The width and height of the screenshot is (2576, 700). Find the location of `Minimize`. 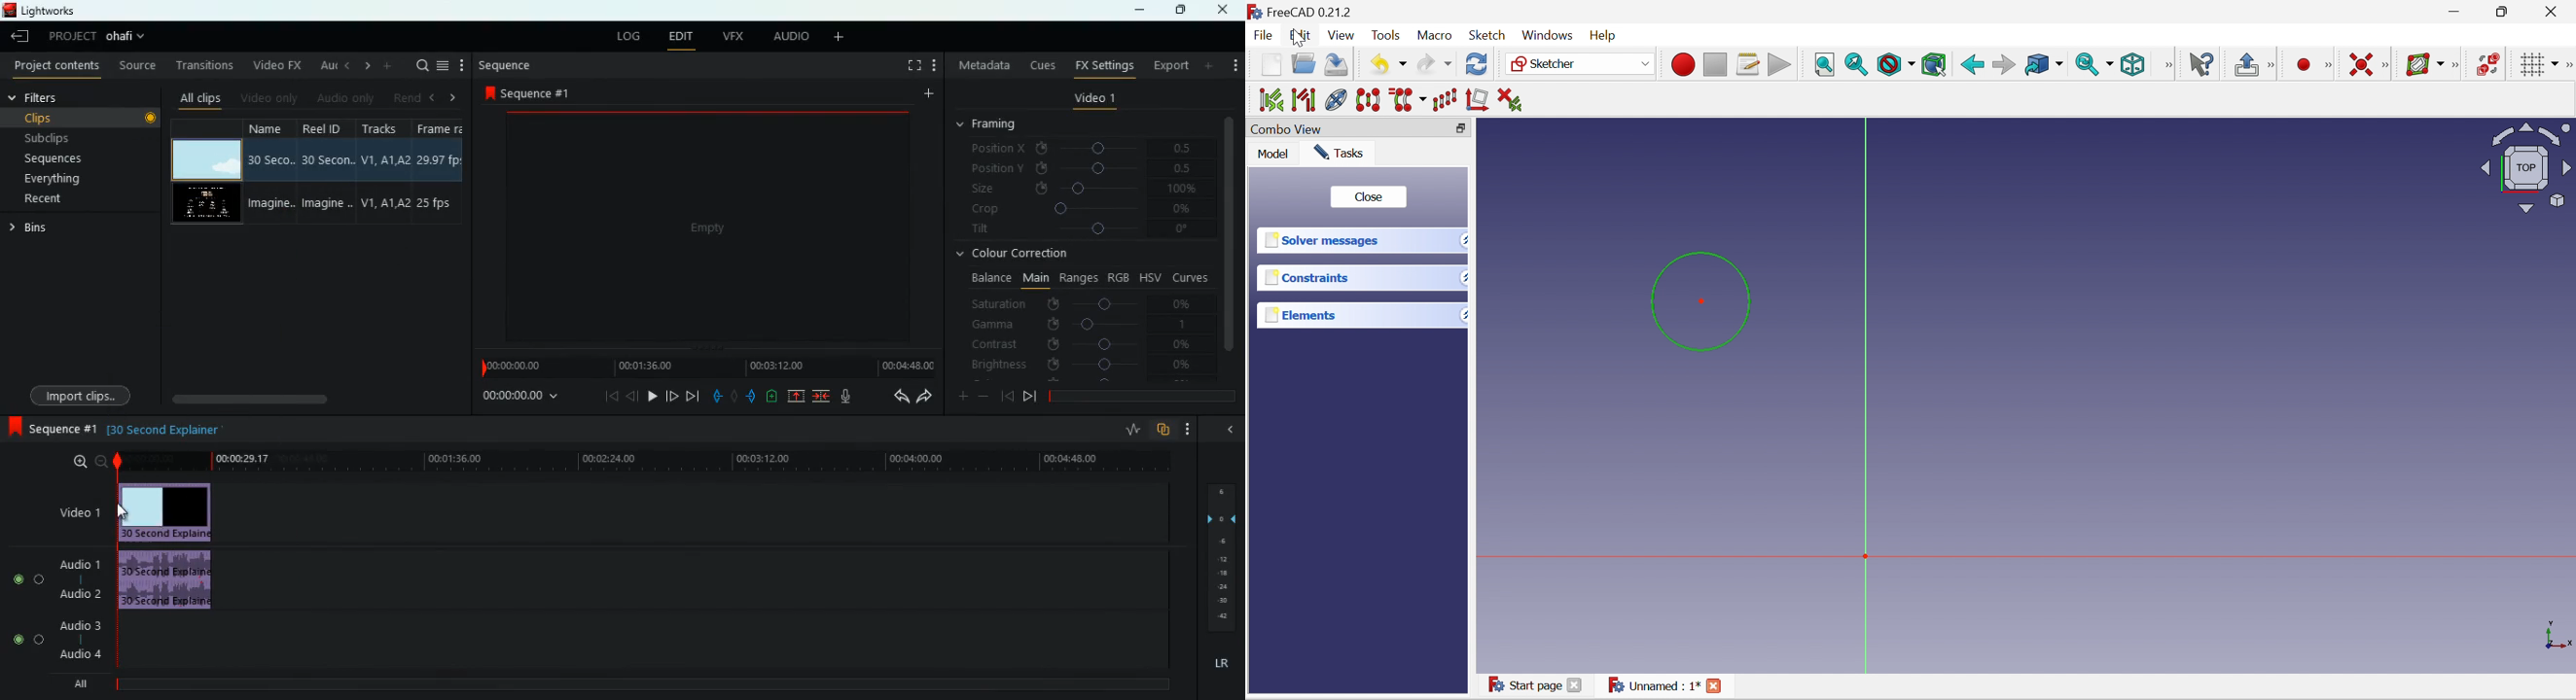

Minimize is located at coordinates (2455, 13).